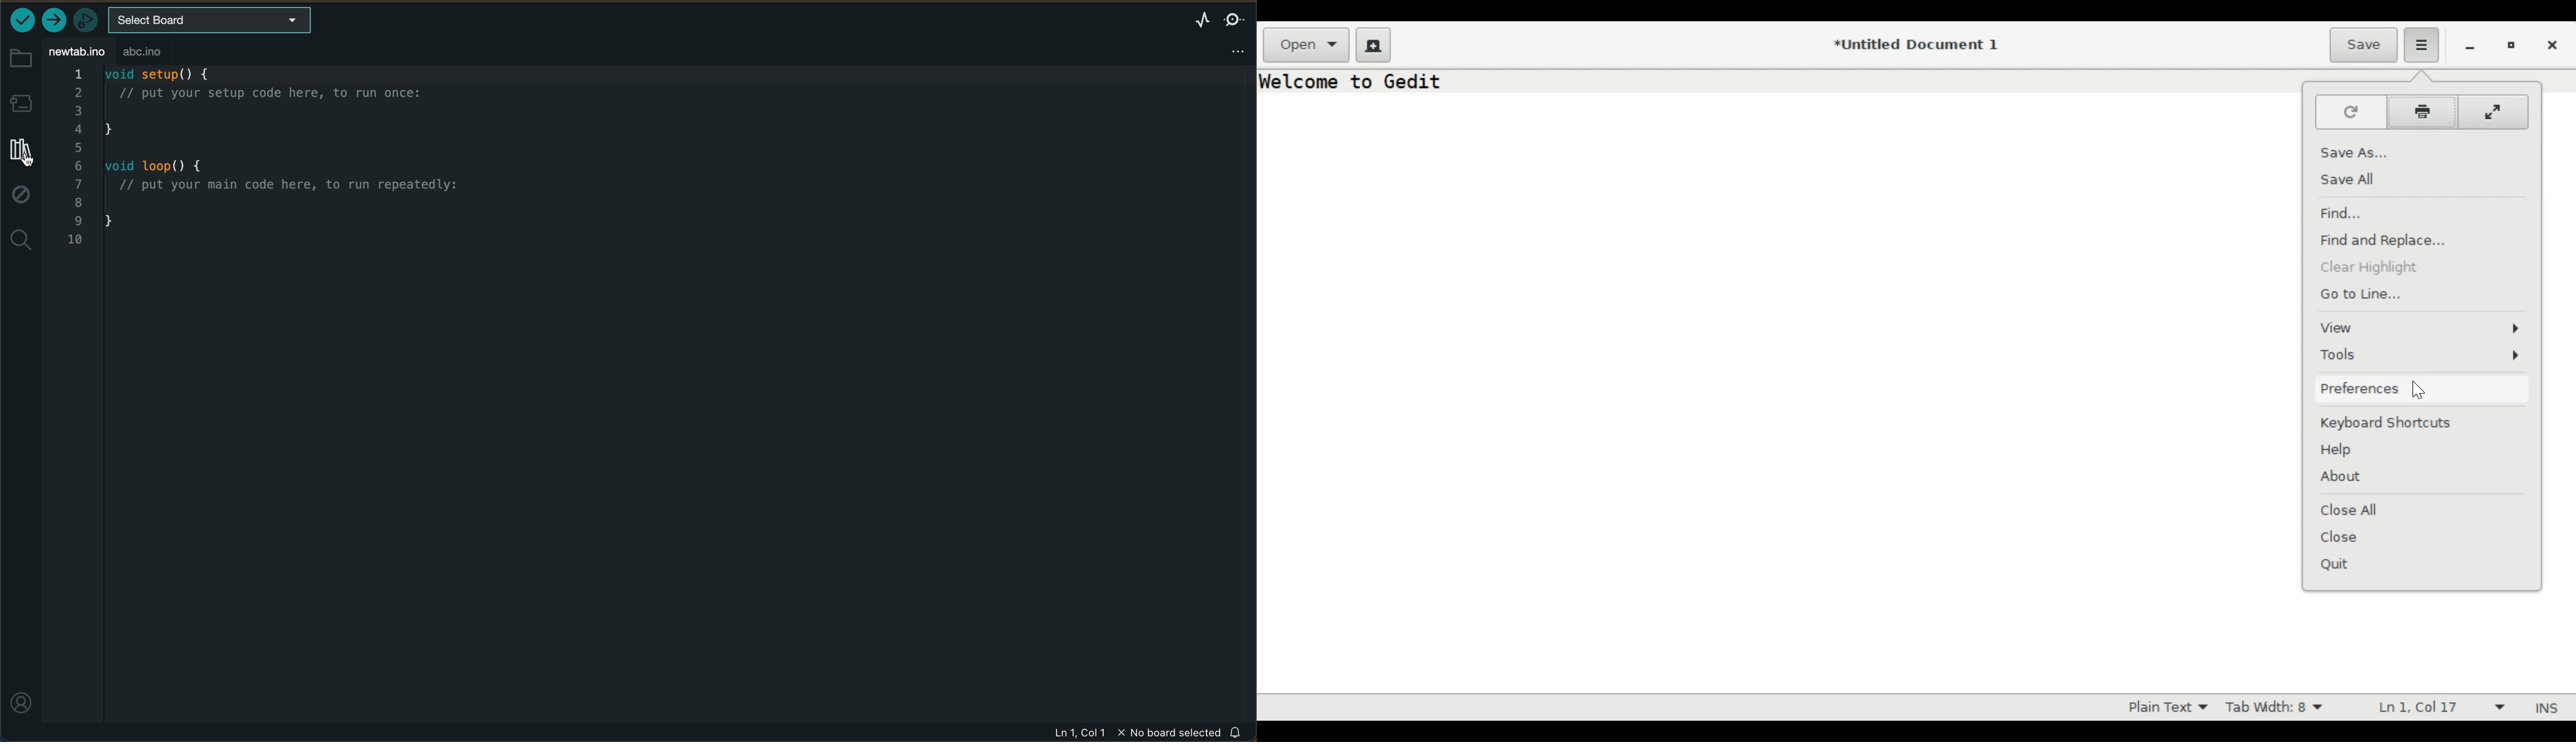 This screenshot has height=756, width=2576. What do you see at coordinates (2422, 389) in the screenshot?
I see `cursor` at bounding box center [2422, 389].